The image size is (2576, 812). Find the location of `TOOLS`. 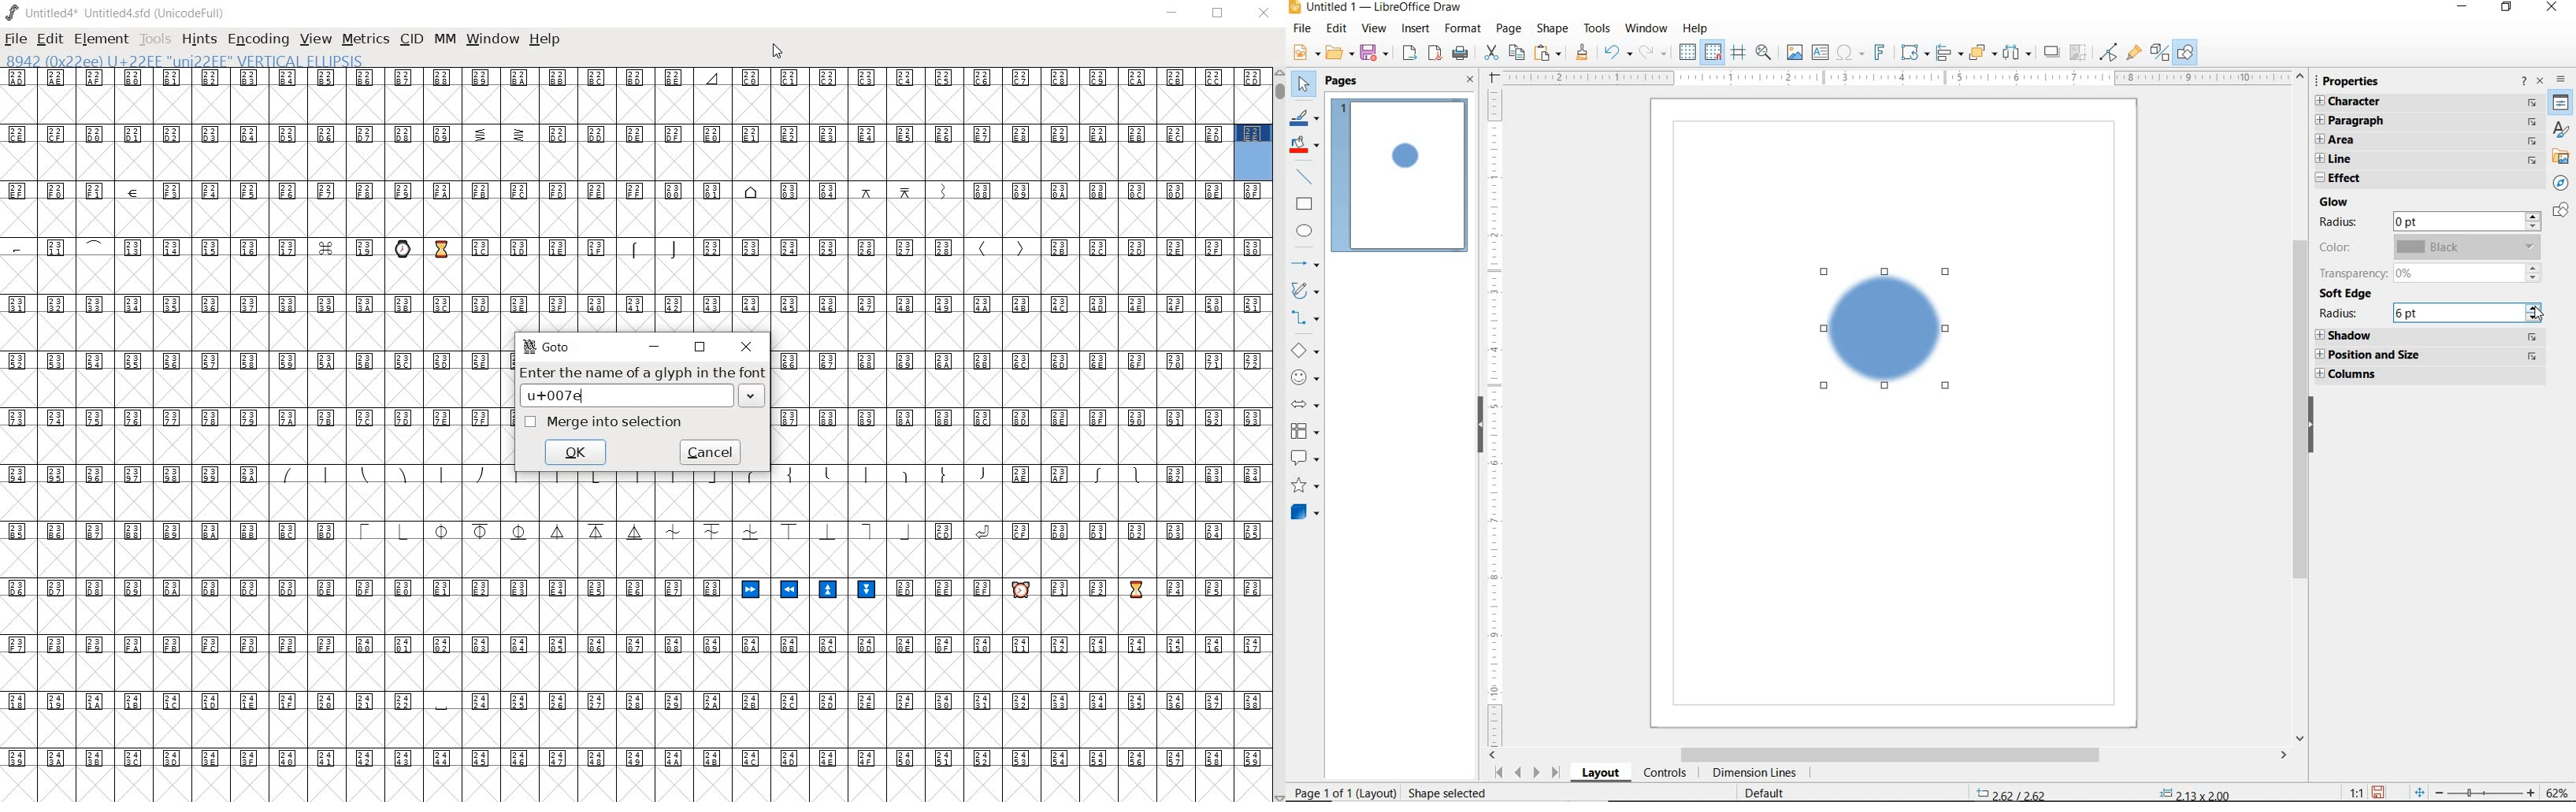

TOOLS is located at coordinates (1598, 29).